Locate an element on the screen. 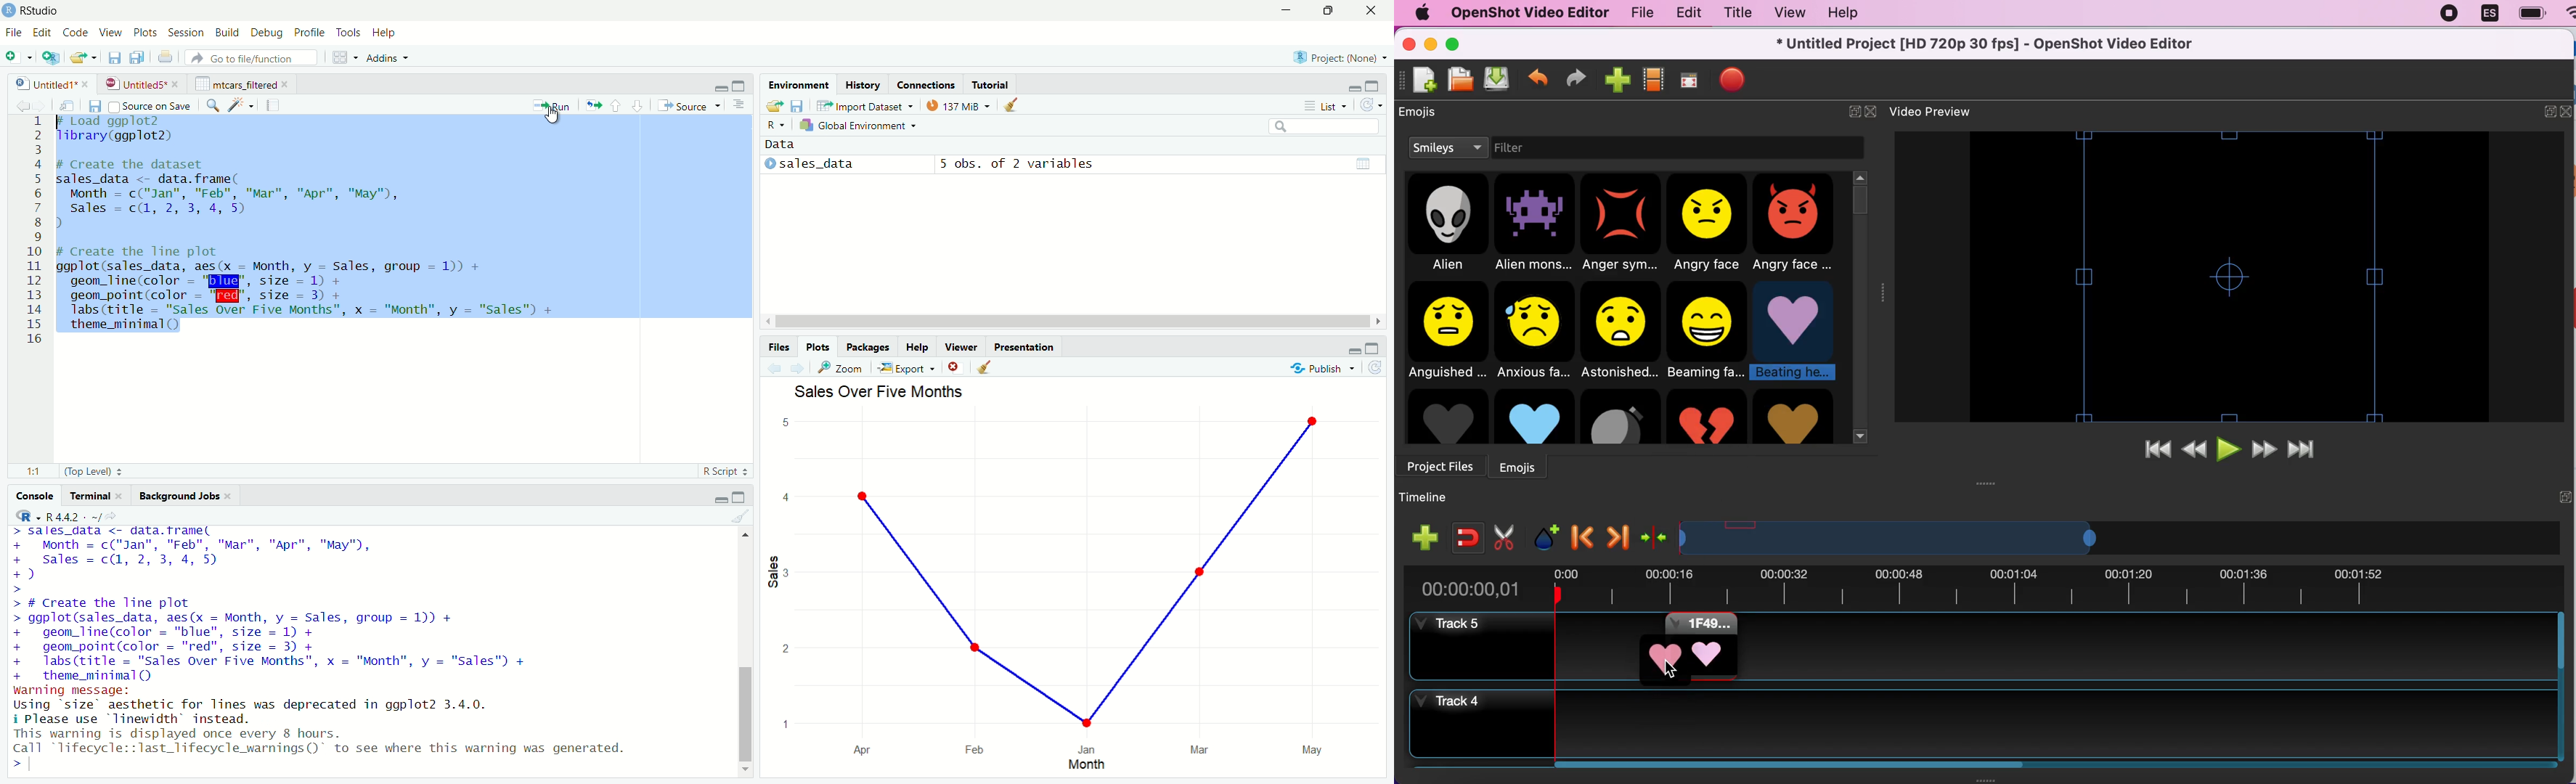 The height and width of the screenshot is (784, 2576). History is located at coordinates (862, 85).